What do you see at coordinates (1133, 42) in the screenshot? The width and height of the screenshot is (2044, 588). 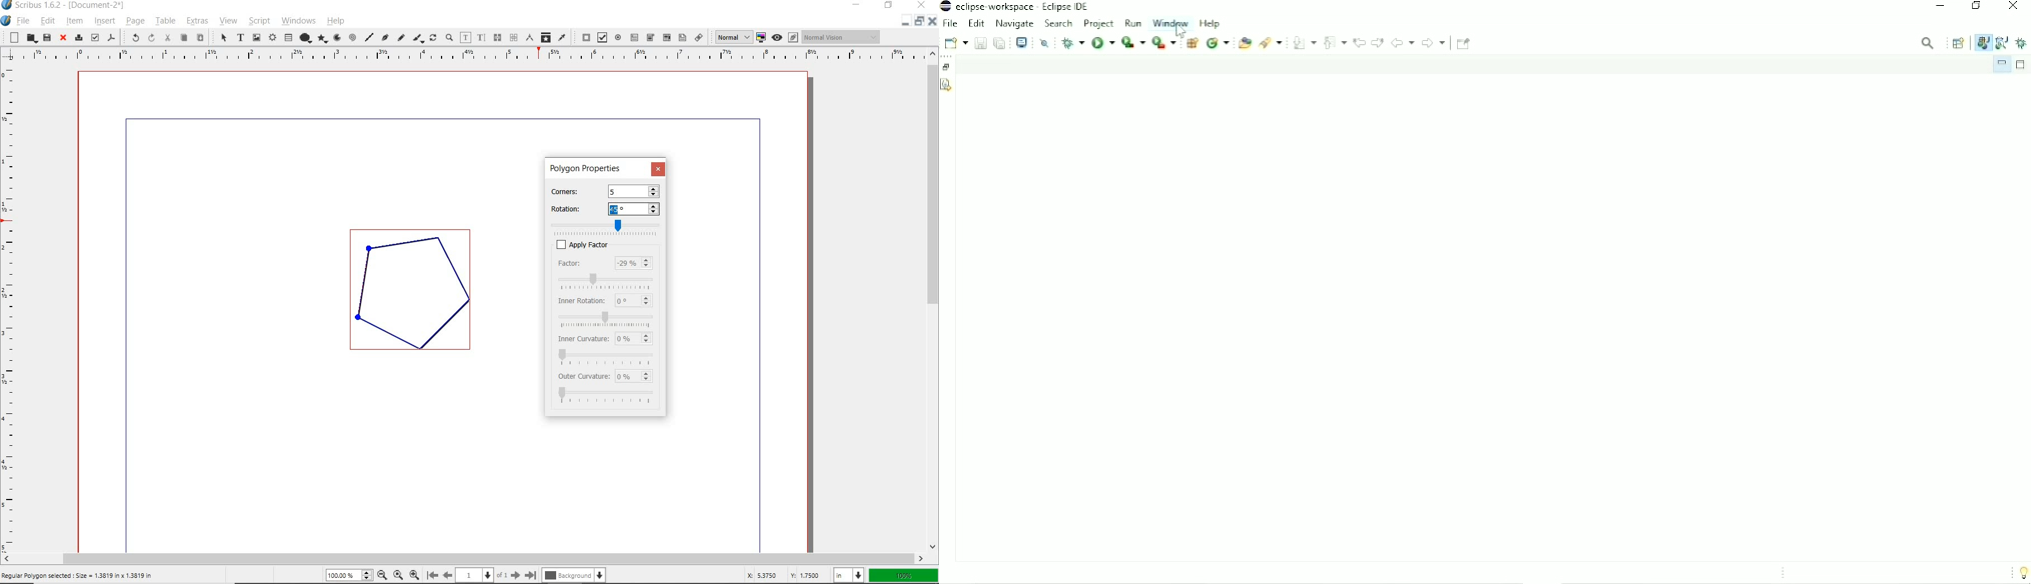 I see `Run` at bounding box center [1133, 42].